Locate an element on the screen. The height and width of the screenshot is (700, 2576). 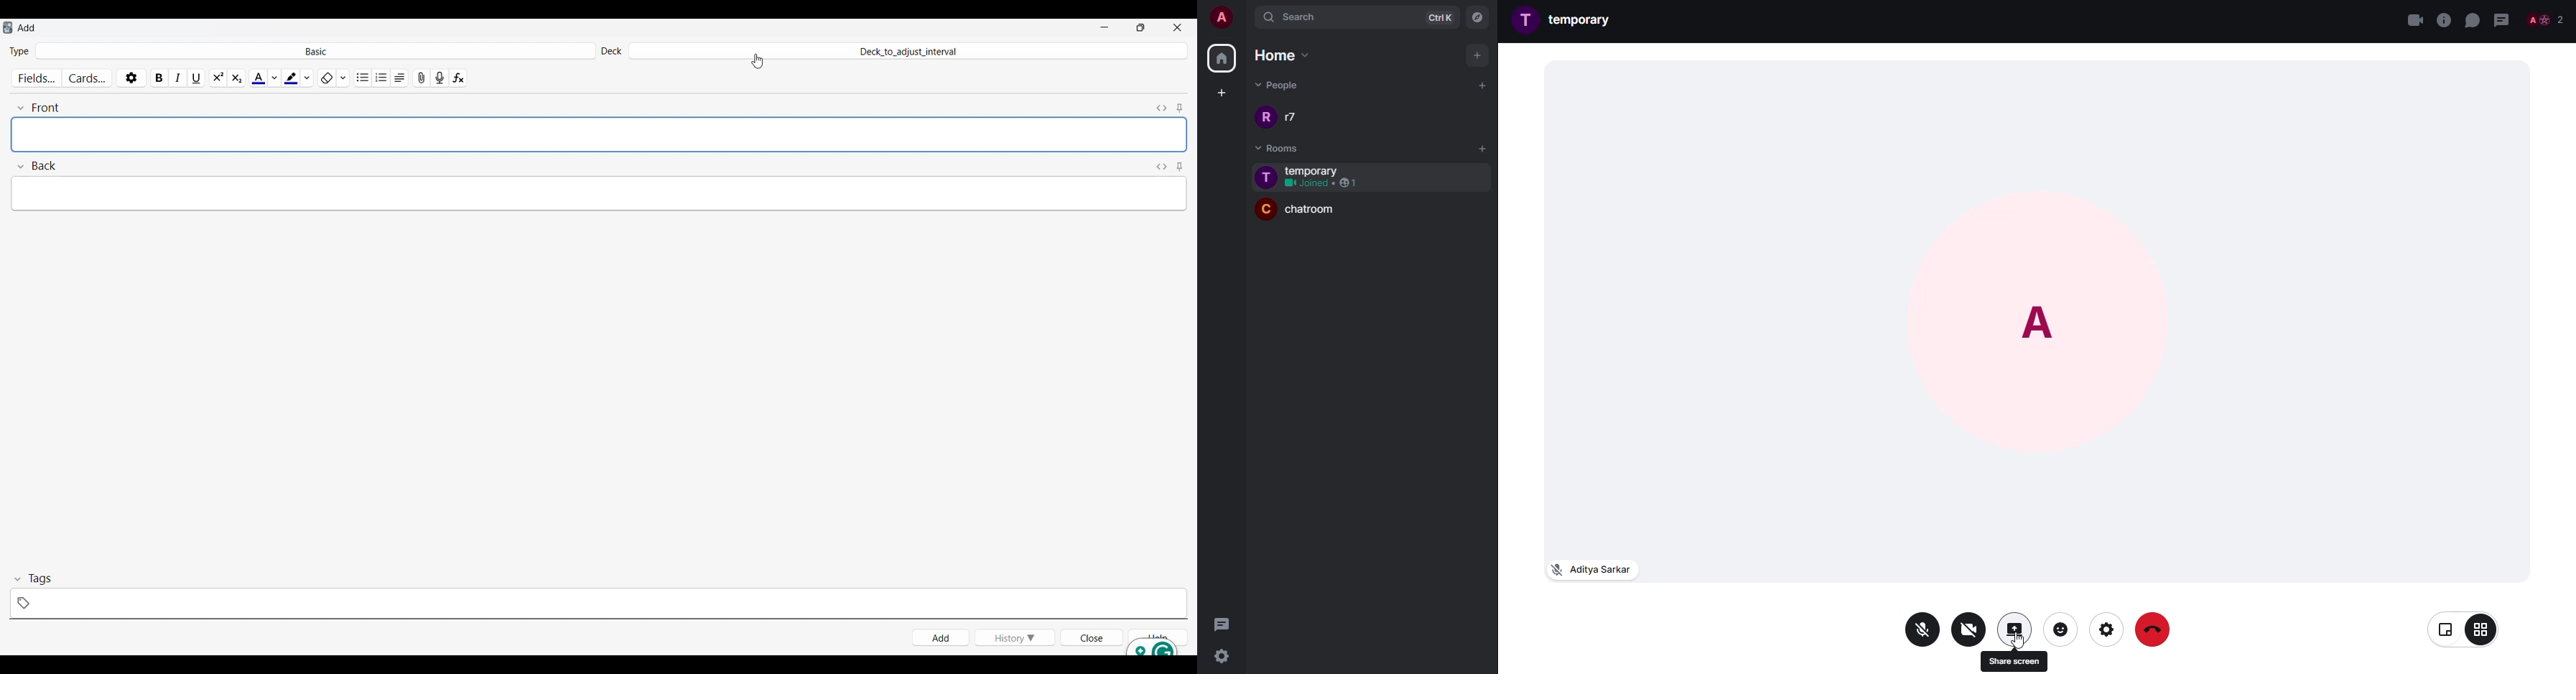
home is located at coordinates (1277, 55).